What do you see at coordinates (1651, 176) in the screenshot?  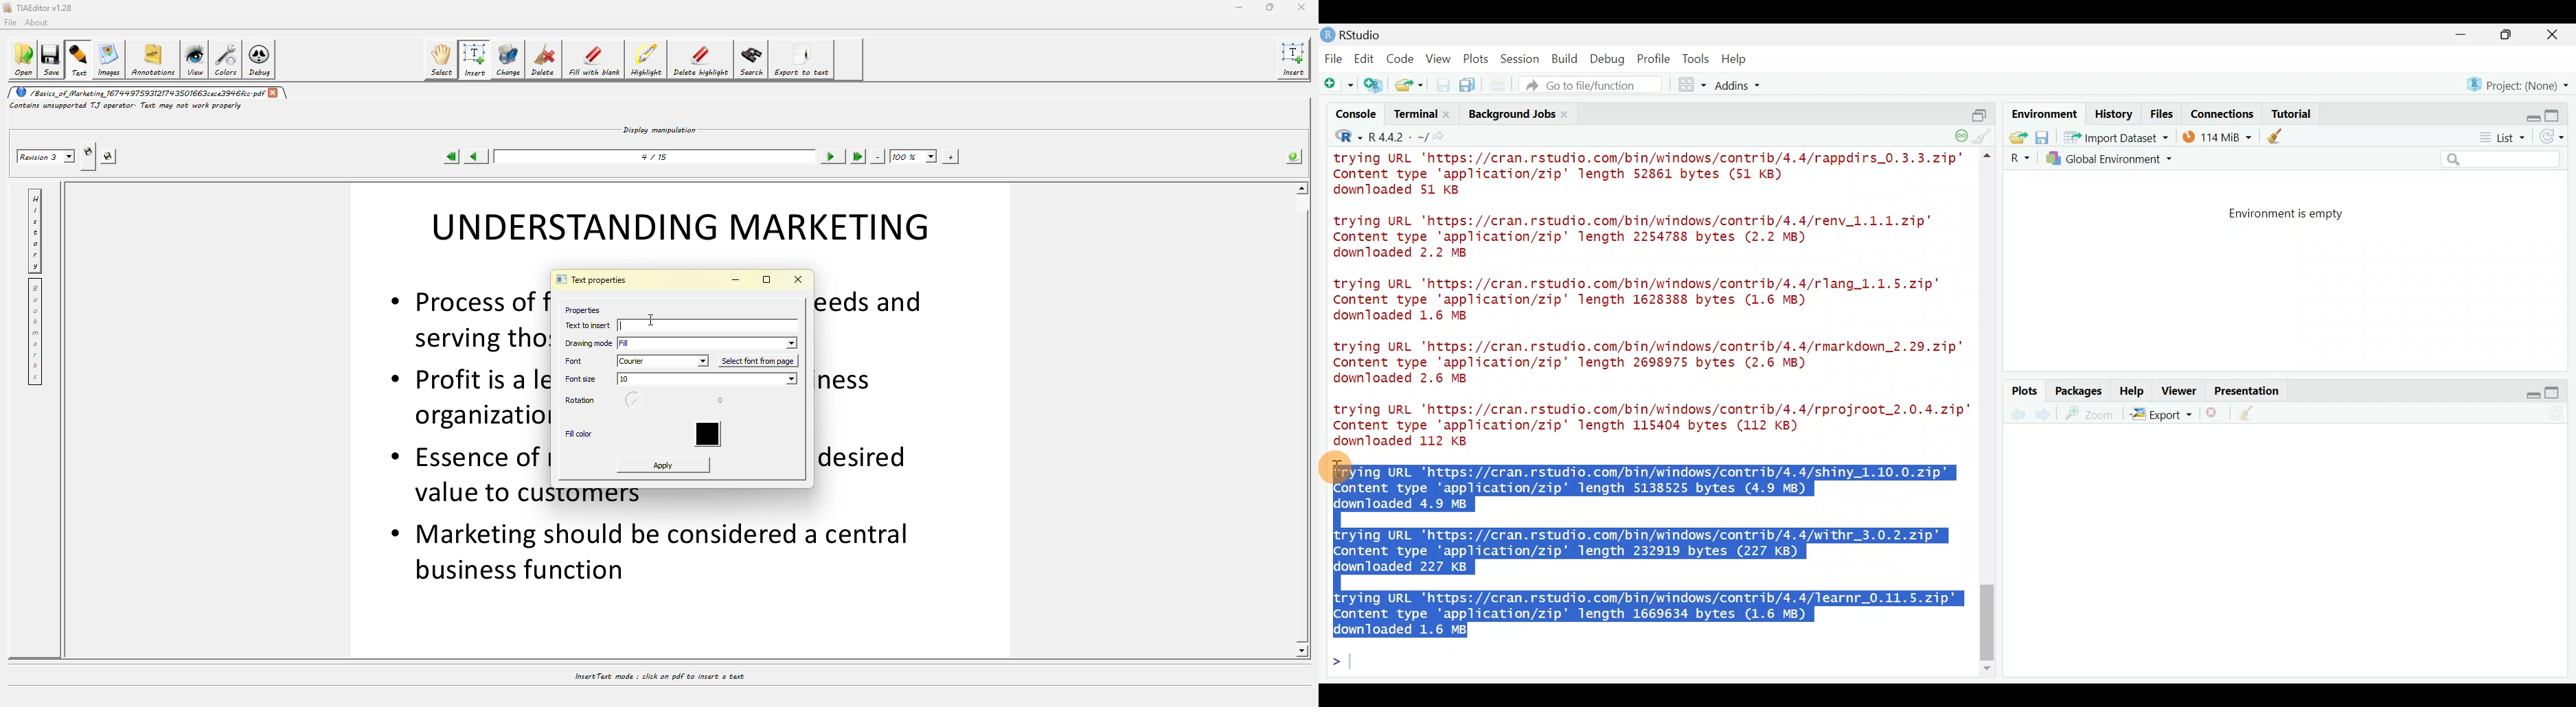 I see `trying URL 'https://cran.rstudio.com/bin/windows/contrib/4.4/rappdirs_0.3.3.zip"’
Content type 'application/zip' length 52861 bytes (51 KB)
downloaded 51 KB` at bounding box center [1651, 176].